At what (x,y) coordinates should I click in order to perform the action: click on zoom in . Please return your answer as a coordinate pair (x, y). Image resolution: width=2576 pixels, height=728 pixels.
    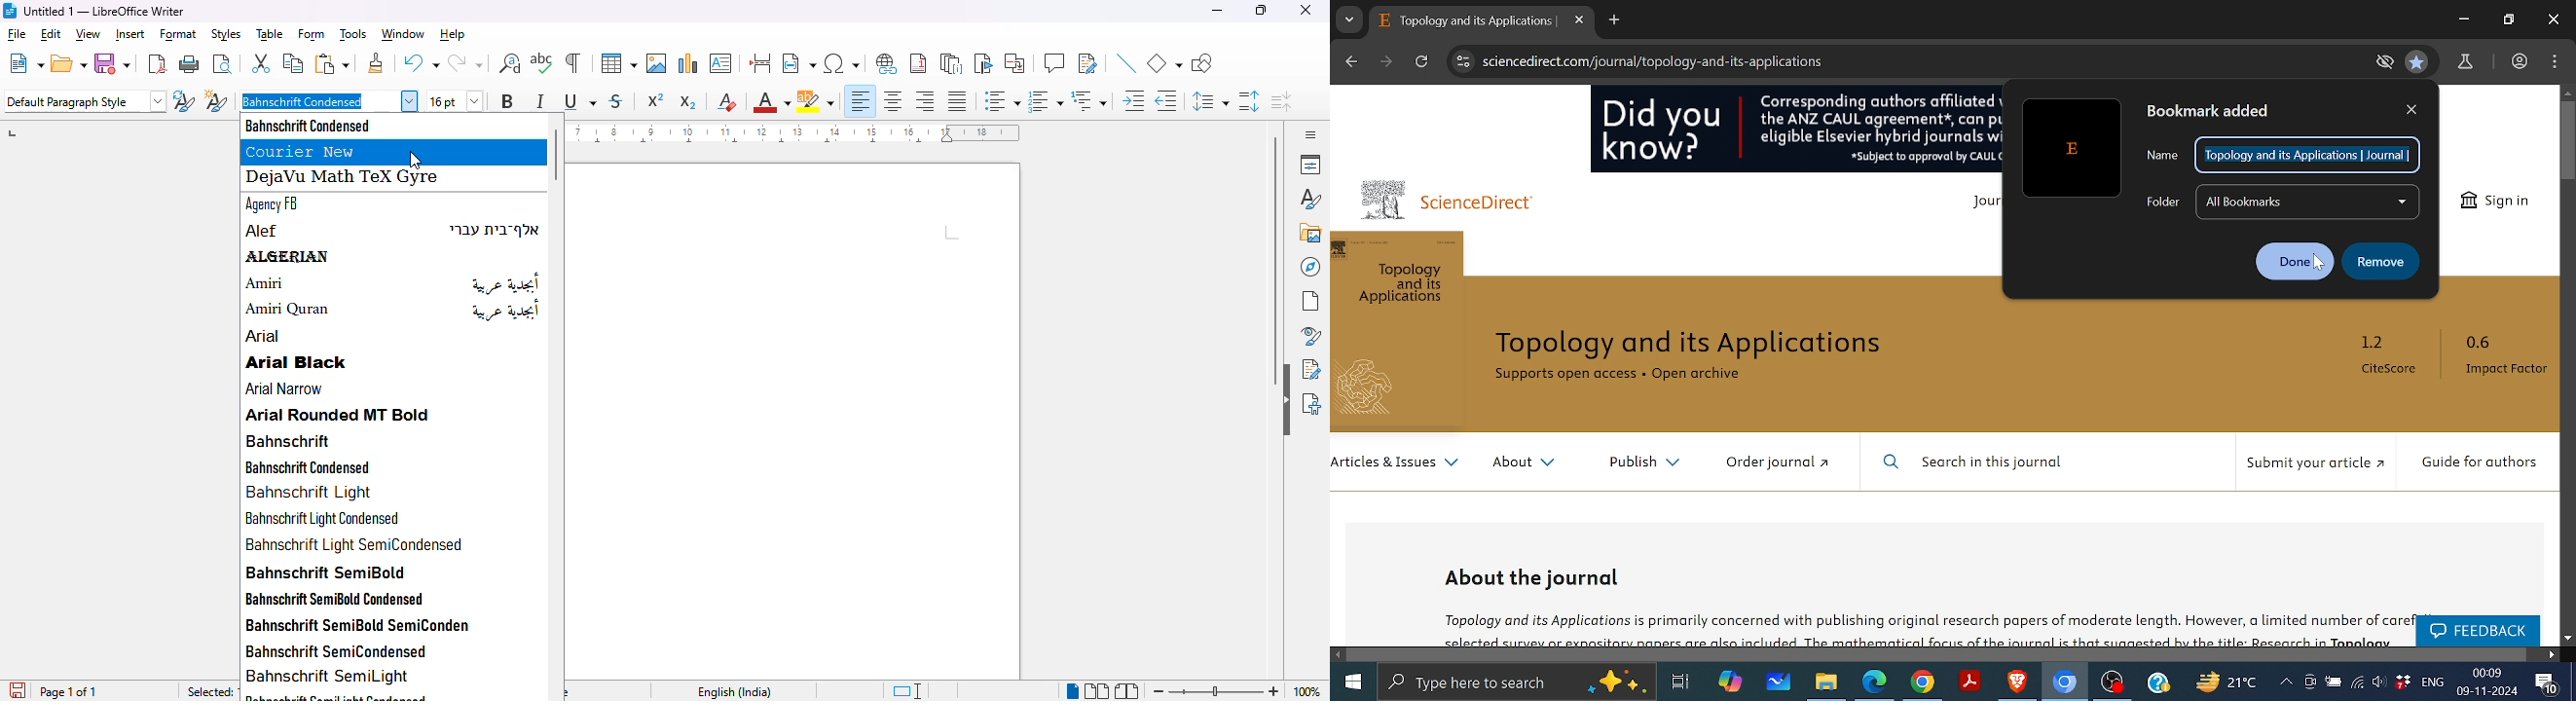
    Looking at the image, I should click on (1273, 692).